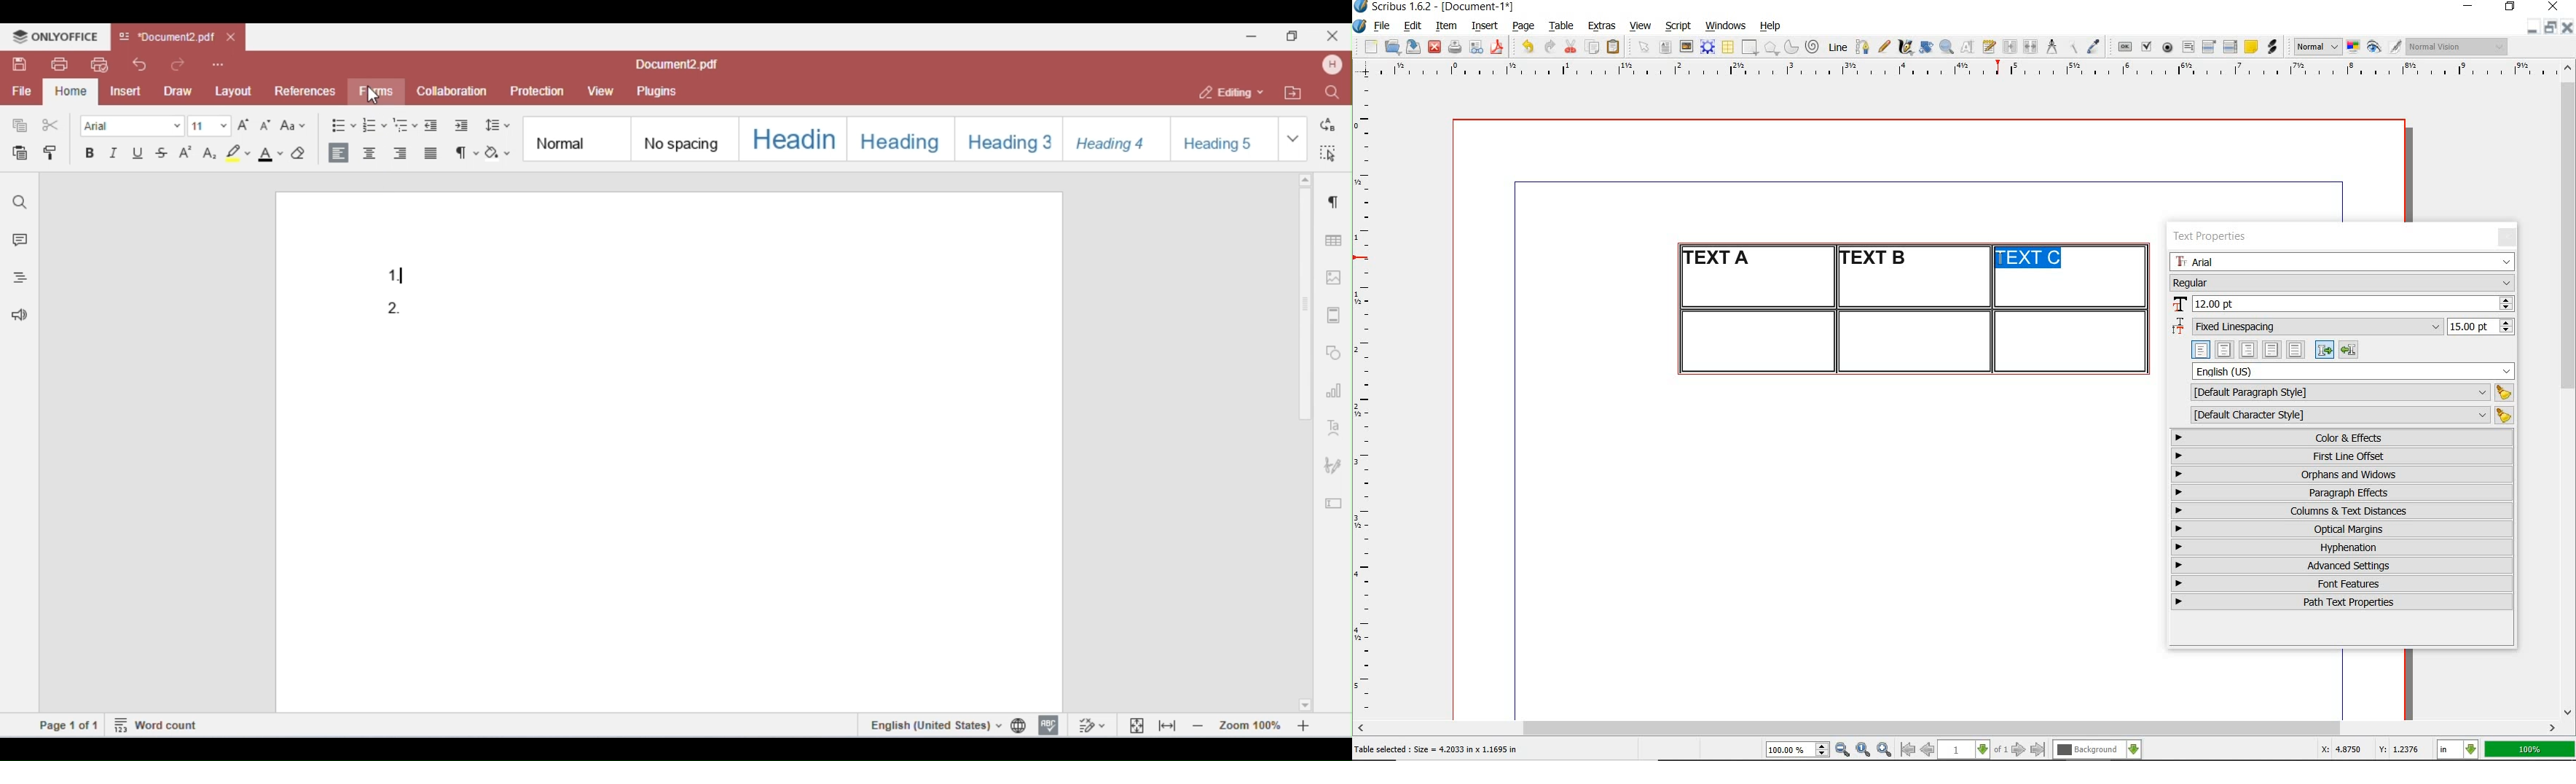 The image size is (2576, 784). Describe the element at coordinates (2125, 47) in the screenshot. I see `pdf push button` at that location.